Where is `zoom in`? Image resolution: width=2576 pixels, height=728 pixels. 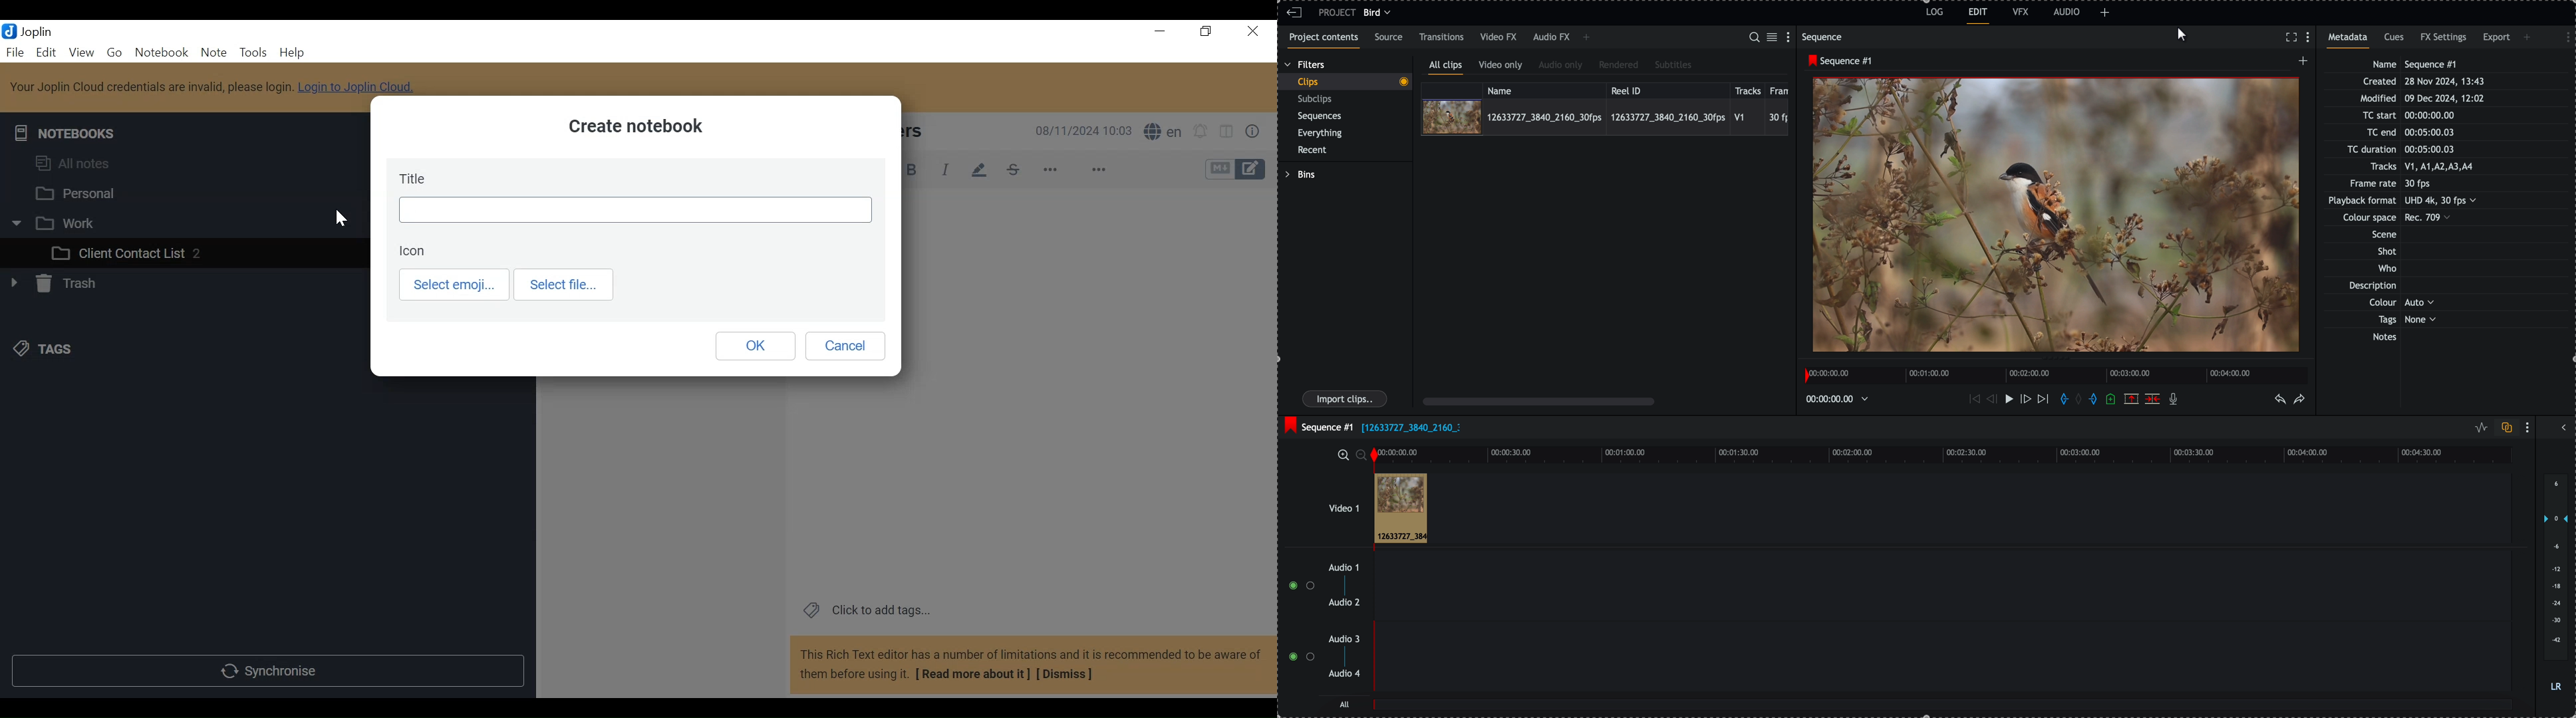
zoom in is located at coordinates (1342, 454).